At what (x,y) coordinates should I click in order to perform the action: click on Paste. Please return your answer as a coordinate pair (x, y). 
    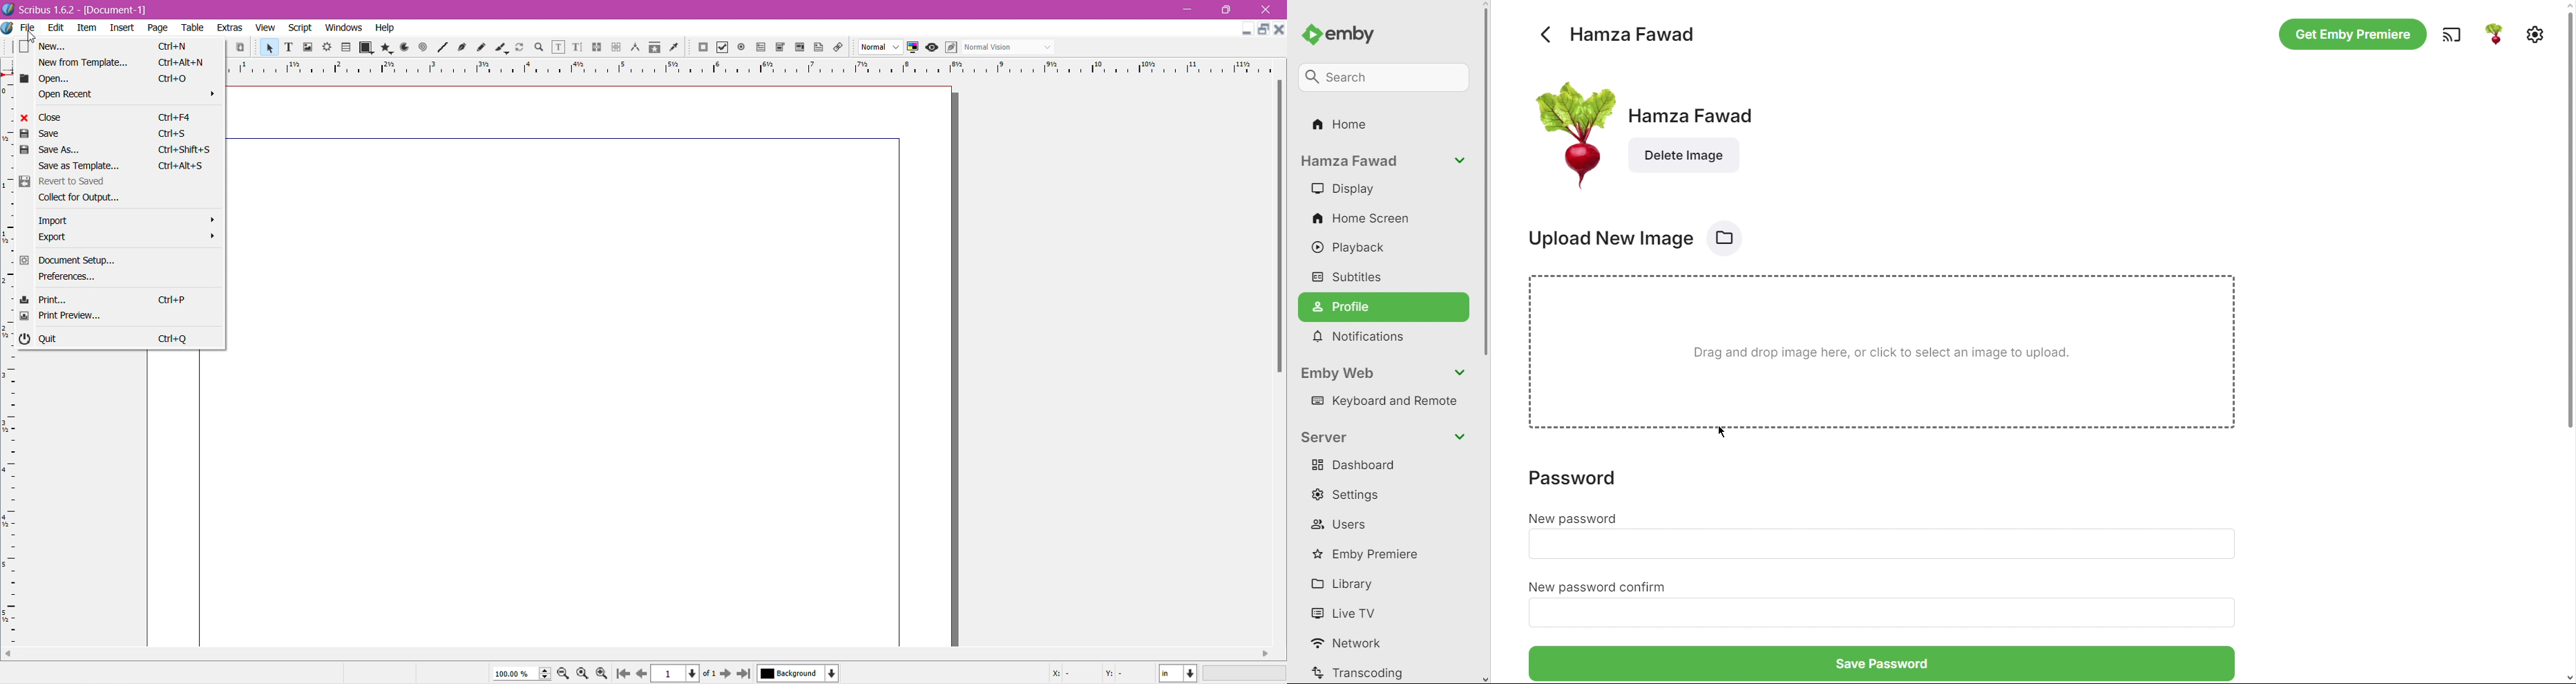
    Looking at the image, I should click on (241, 46).